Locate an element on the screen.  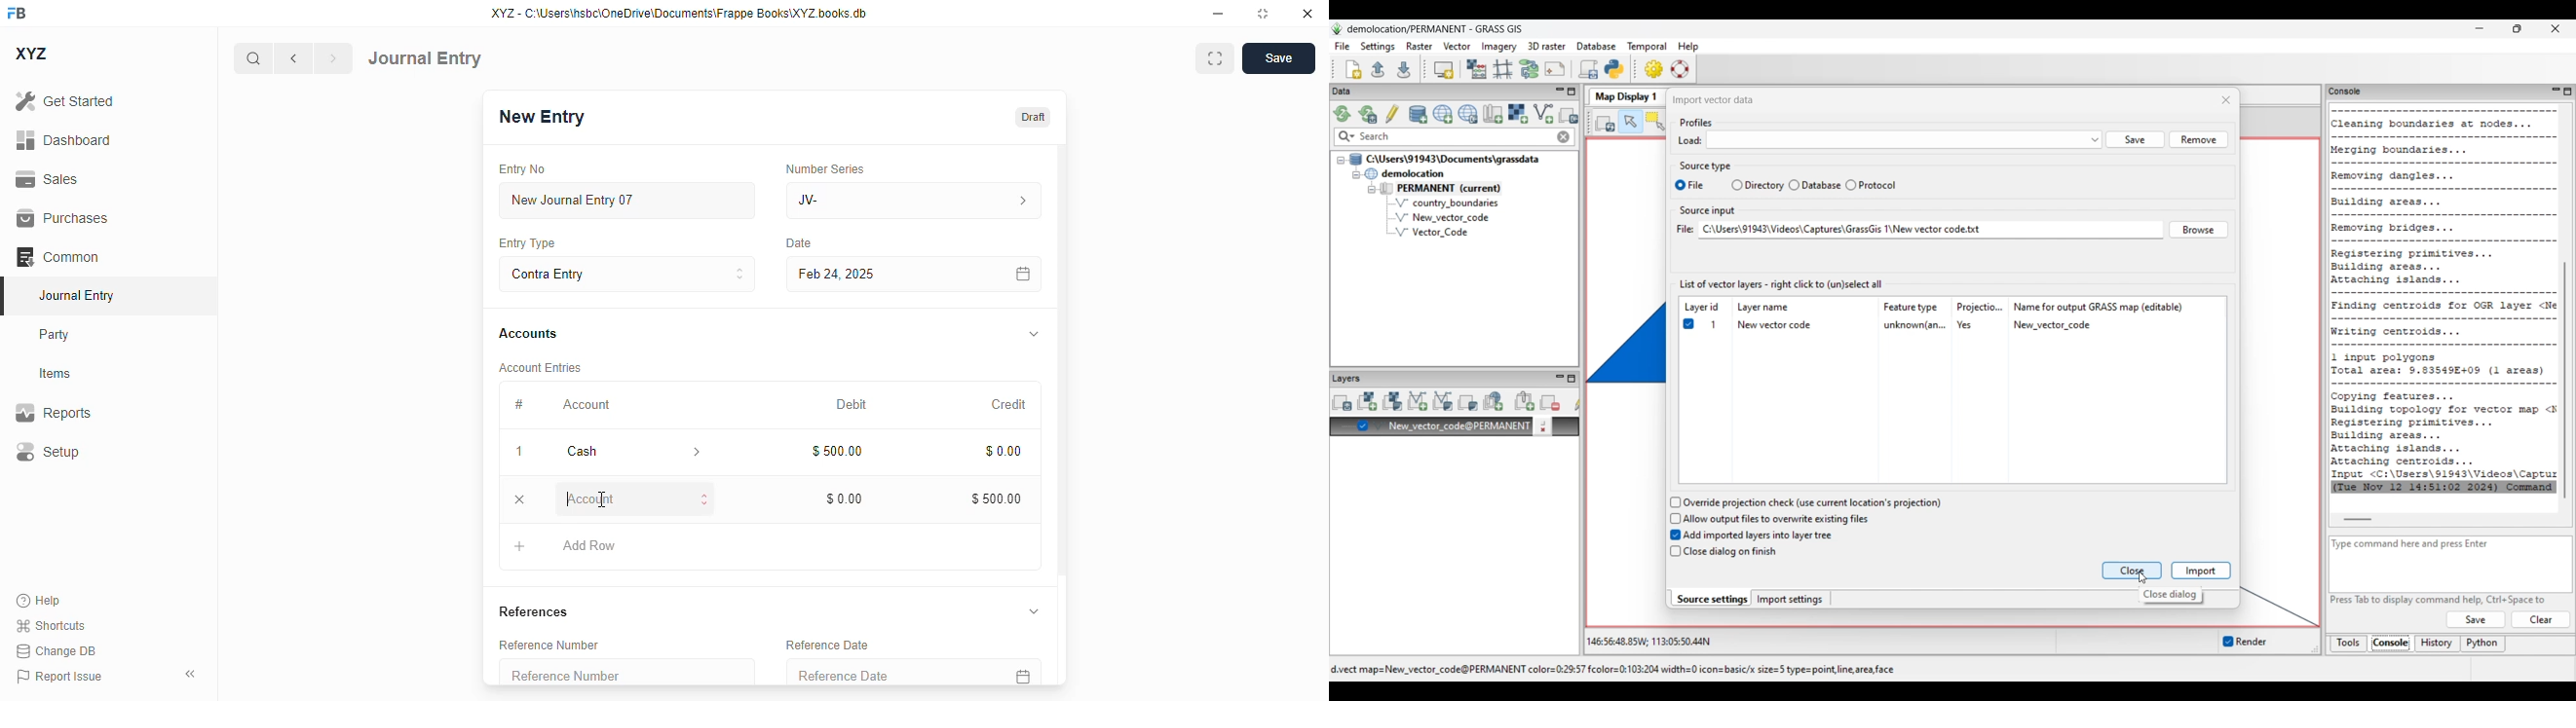
feb 24, 2025 is located at coordinates (872, 275).